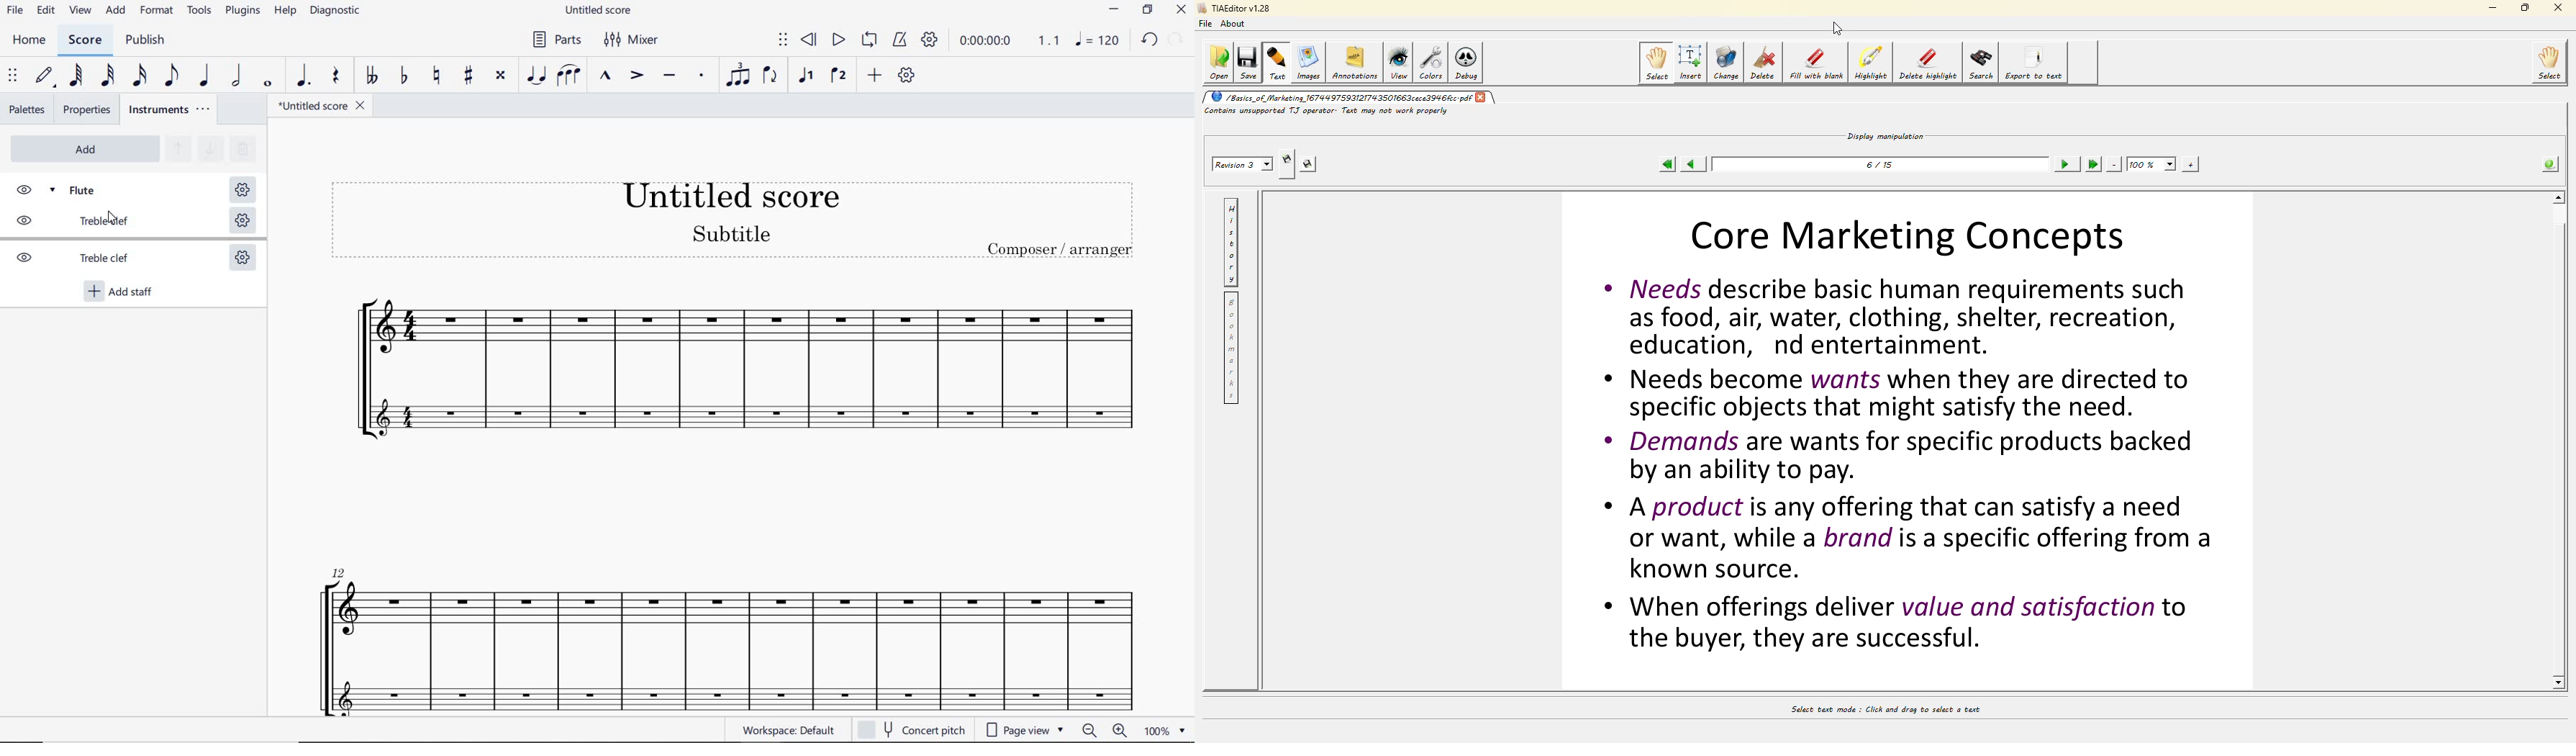 This screenshot has height=756, width=2576. What do you see at coordinates (569, 75) in the screenshot?
I see `SLUR` at bounding box center [569, 75].